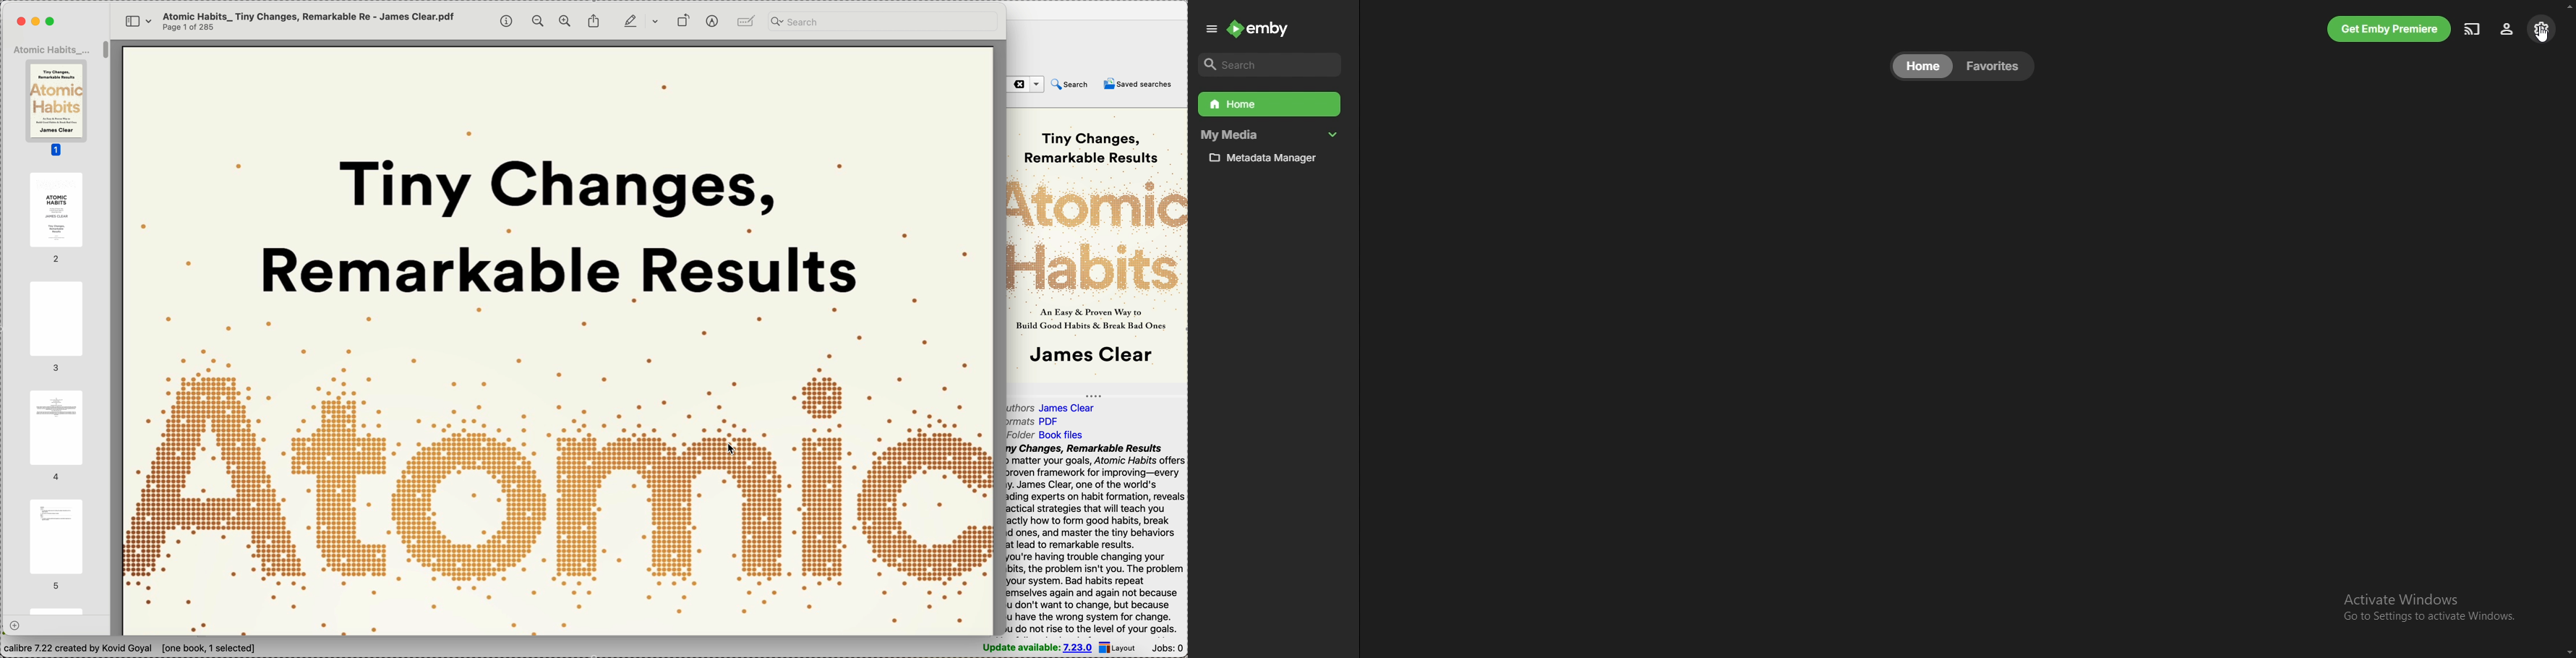  I want to click on page, so click(57, 608).